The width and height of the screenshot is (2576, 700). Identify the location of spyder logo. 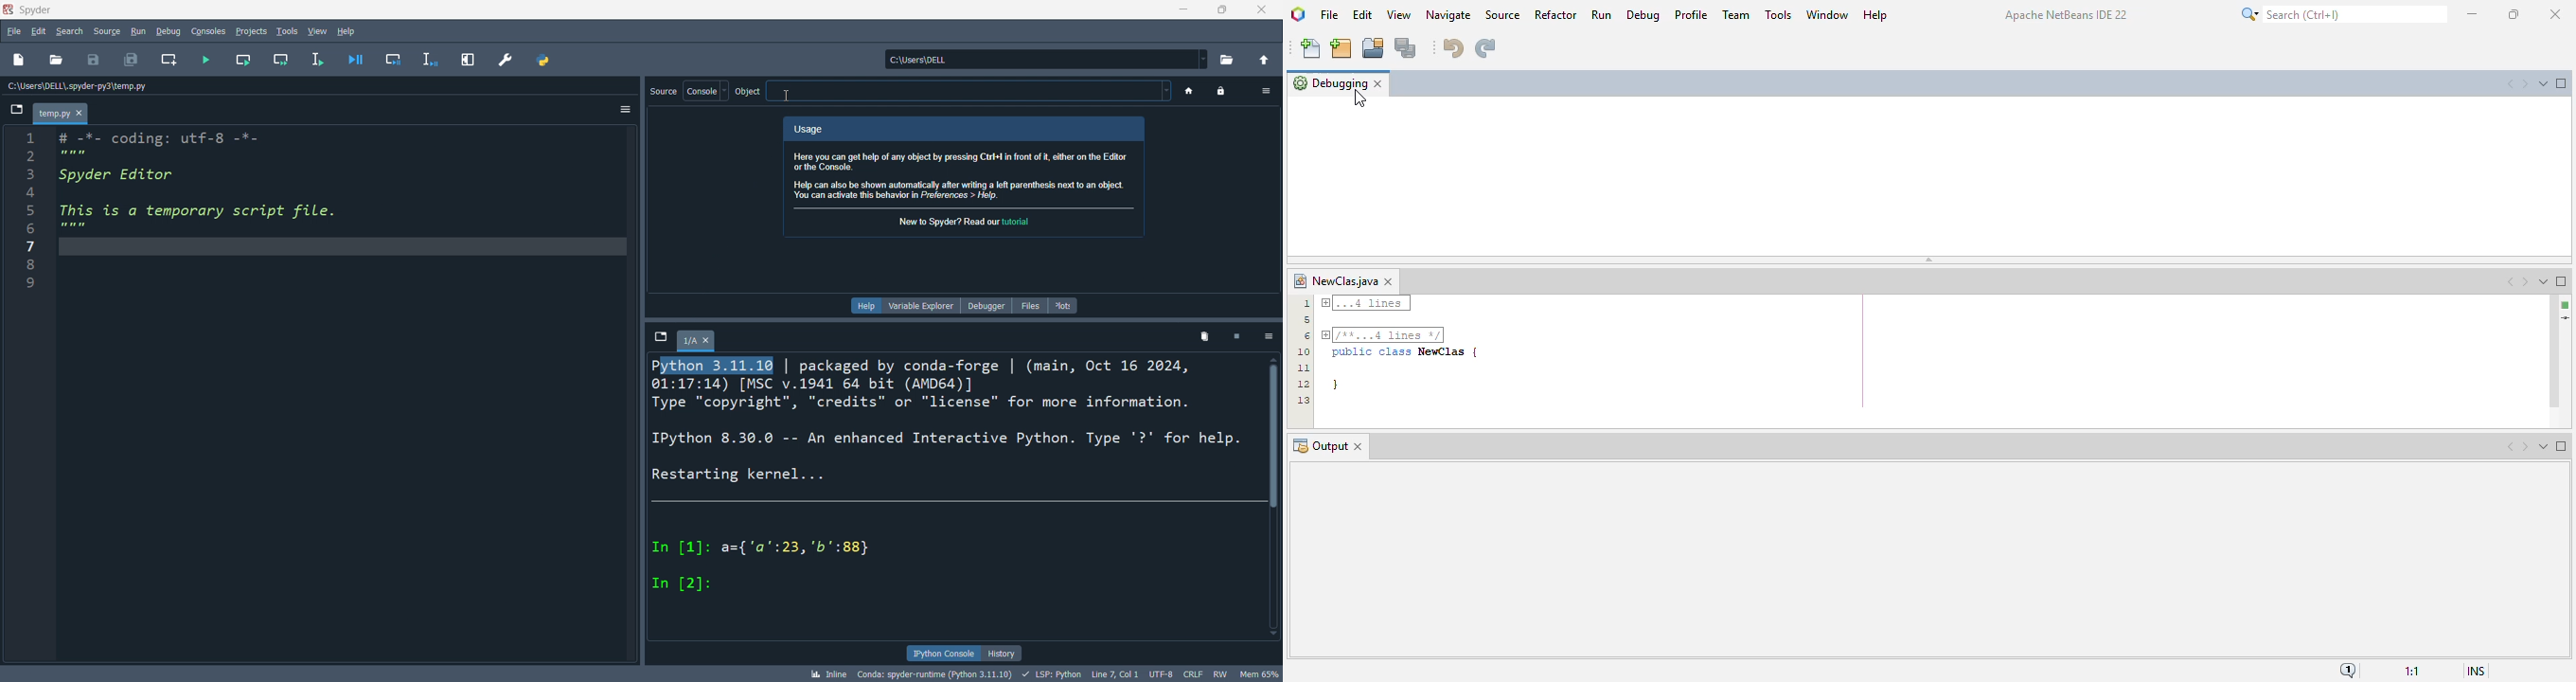
(8, 9).